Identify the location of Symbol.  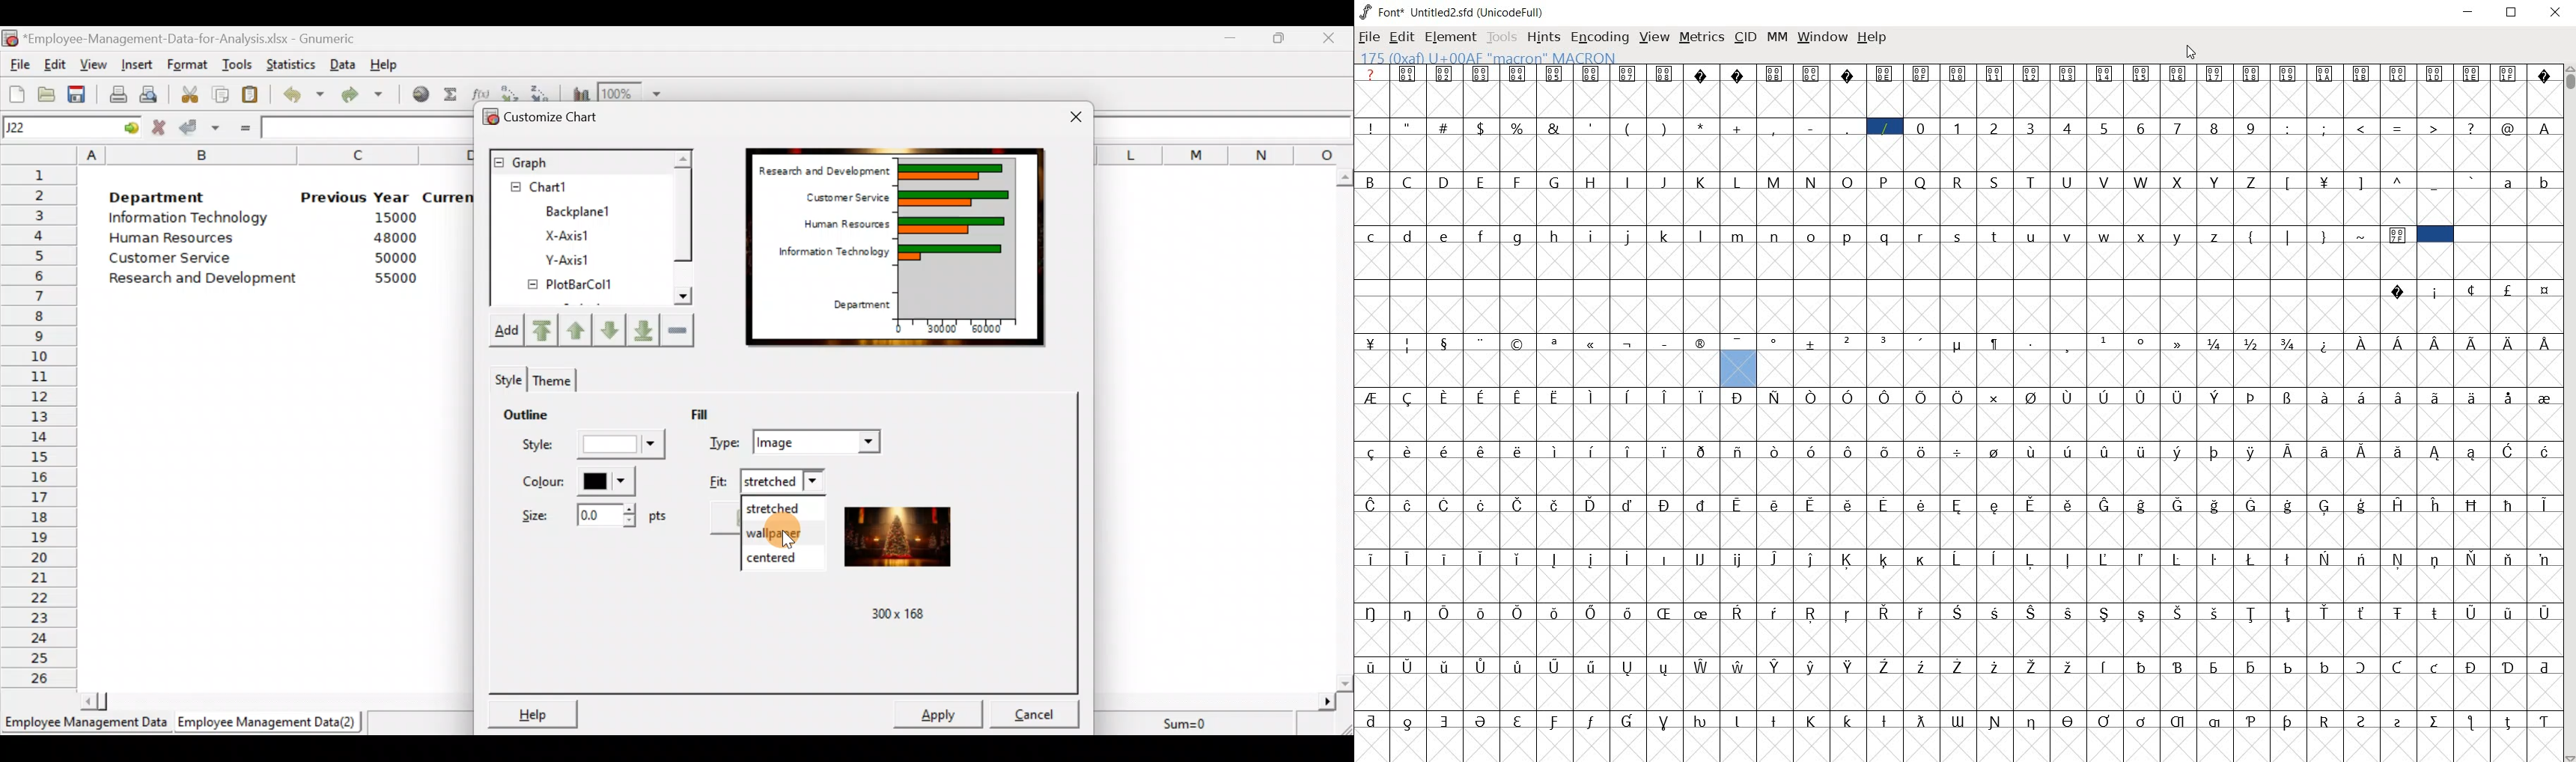
(2105, 615).